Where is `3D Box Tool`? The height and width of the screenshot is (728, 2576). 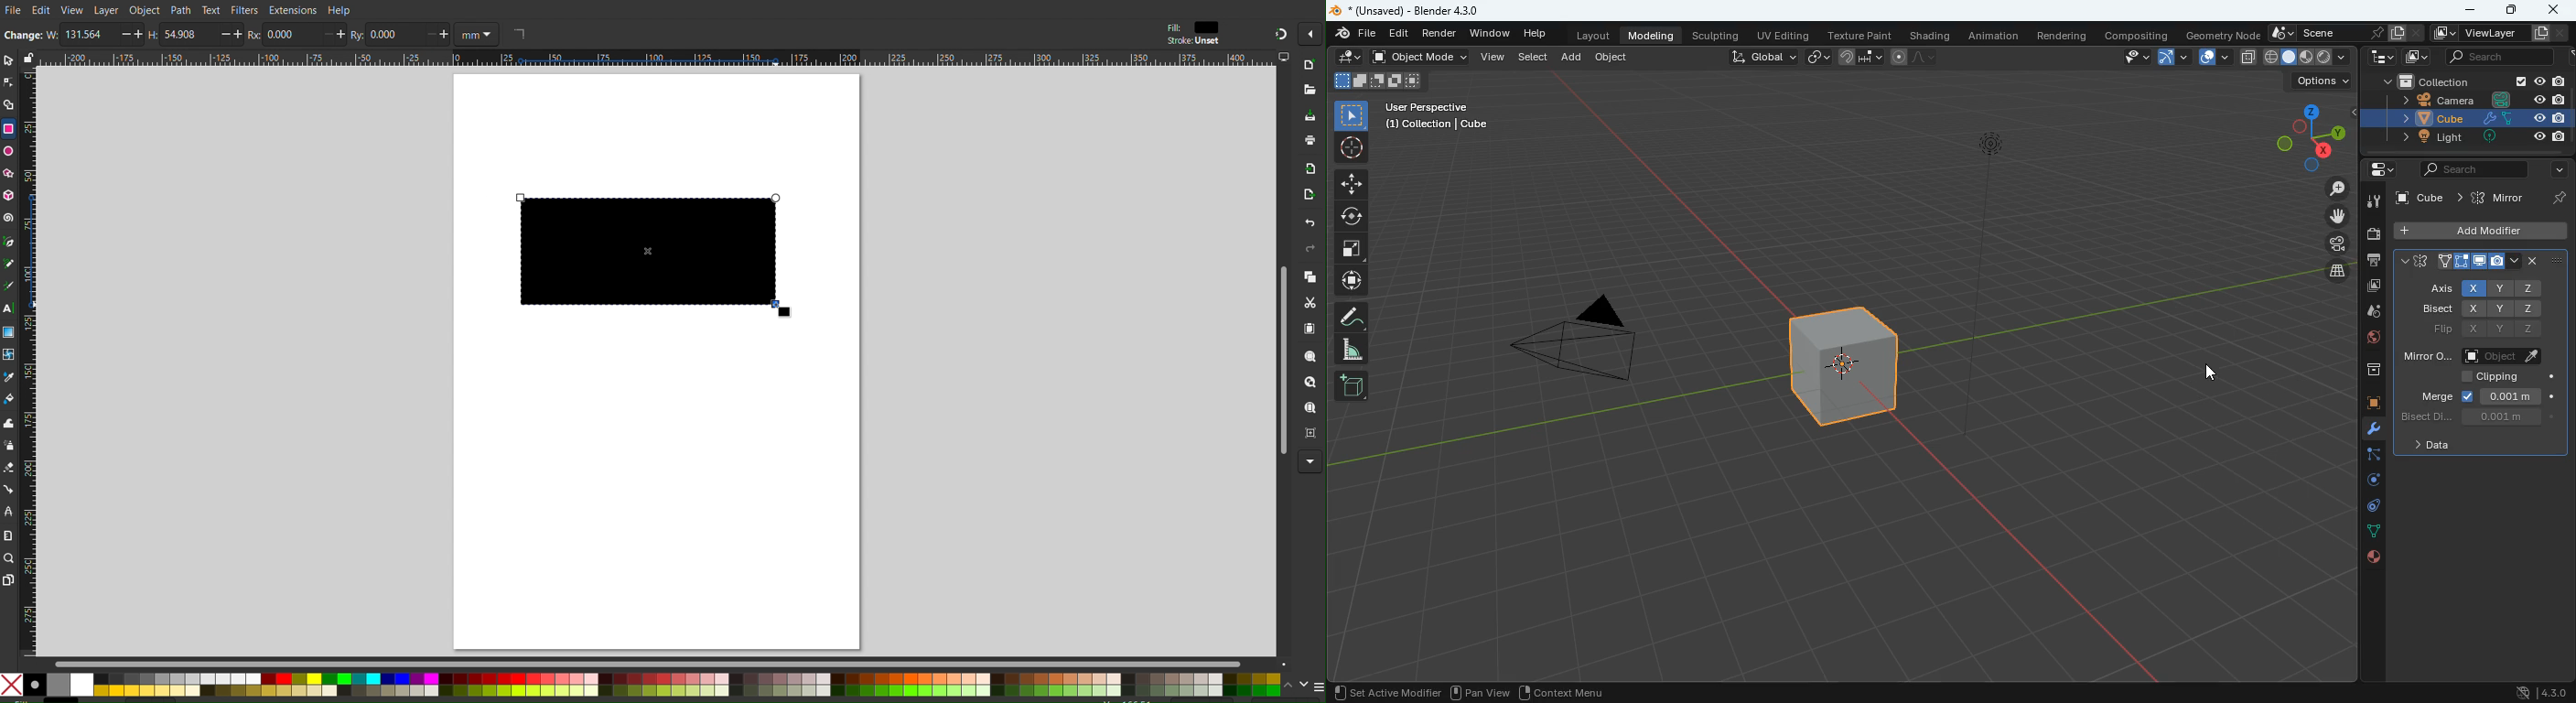 3D Box Tool is located at coordinates (8, 197).